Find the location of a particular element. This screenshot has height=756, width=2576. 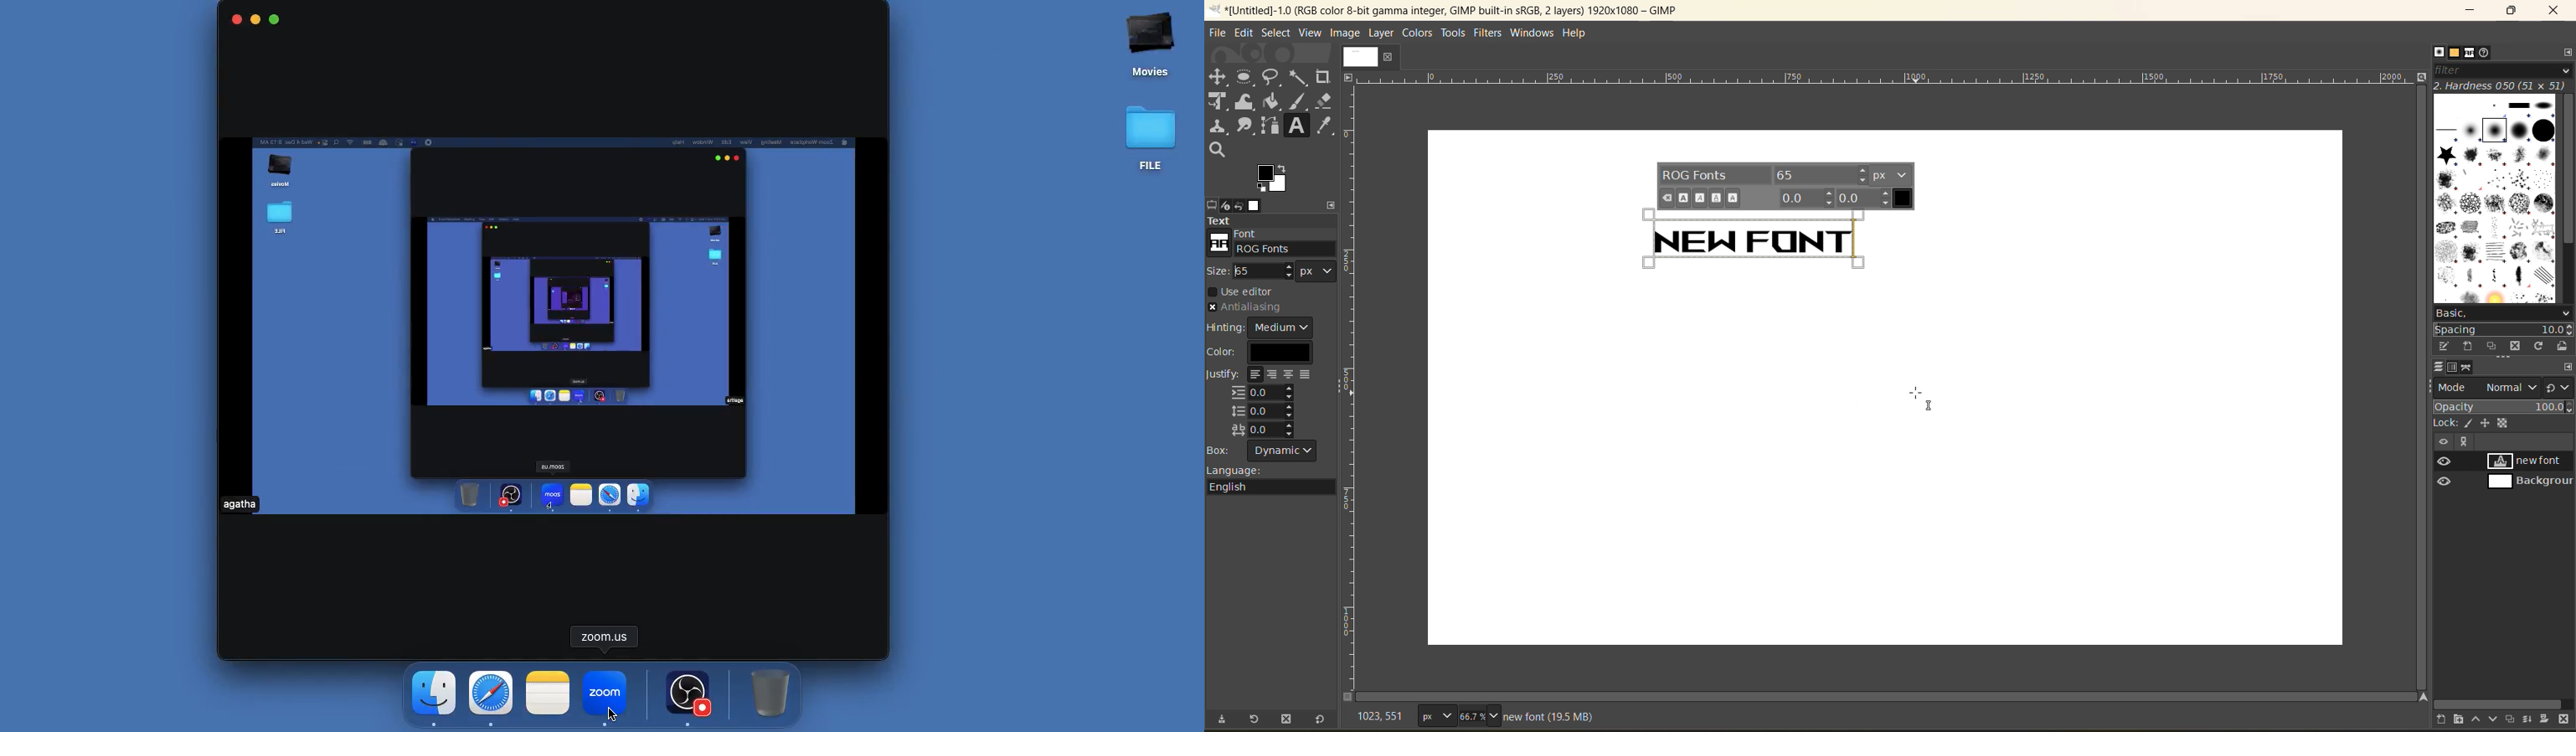

delete tool preset is located at coordinates (1286, 721).